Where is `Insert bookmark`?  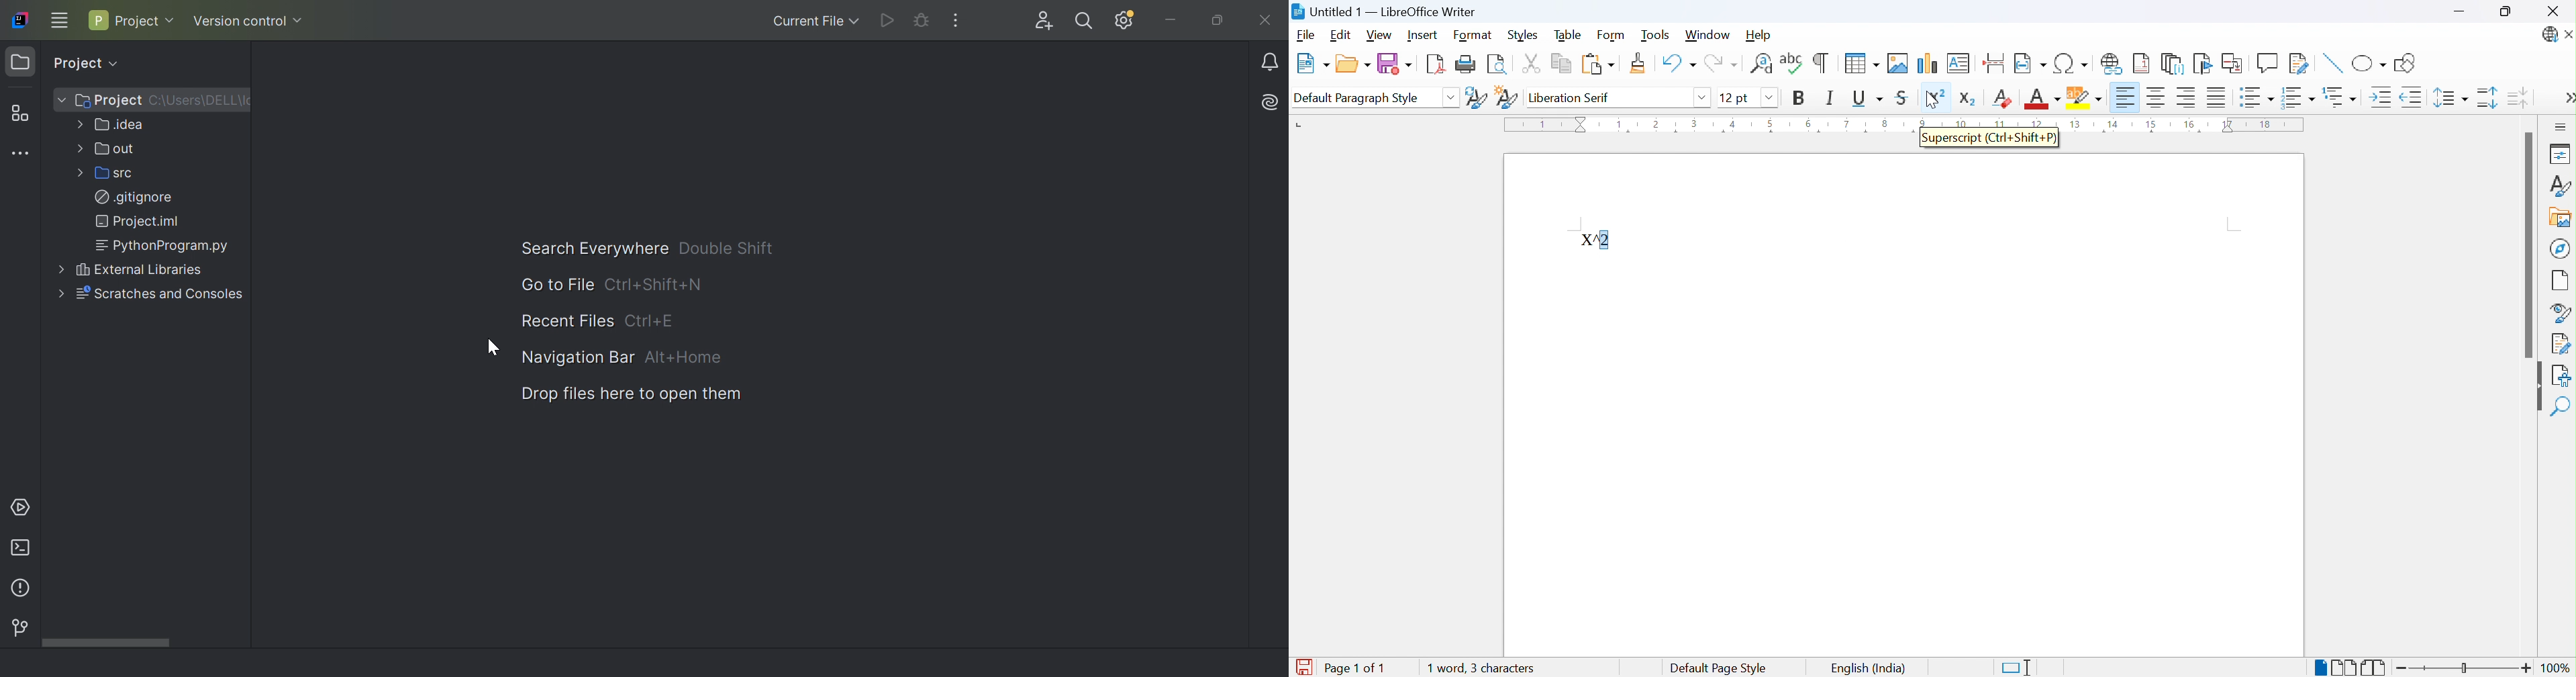
Insert bookmark is located at coordinates (2204, 64).